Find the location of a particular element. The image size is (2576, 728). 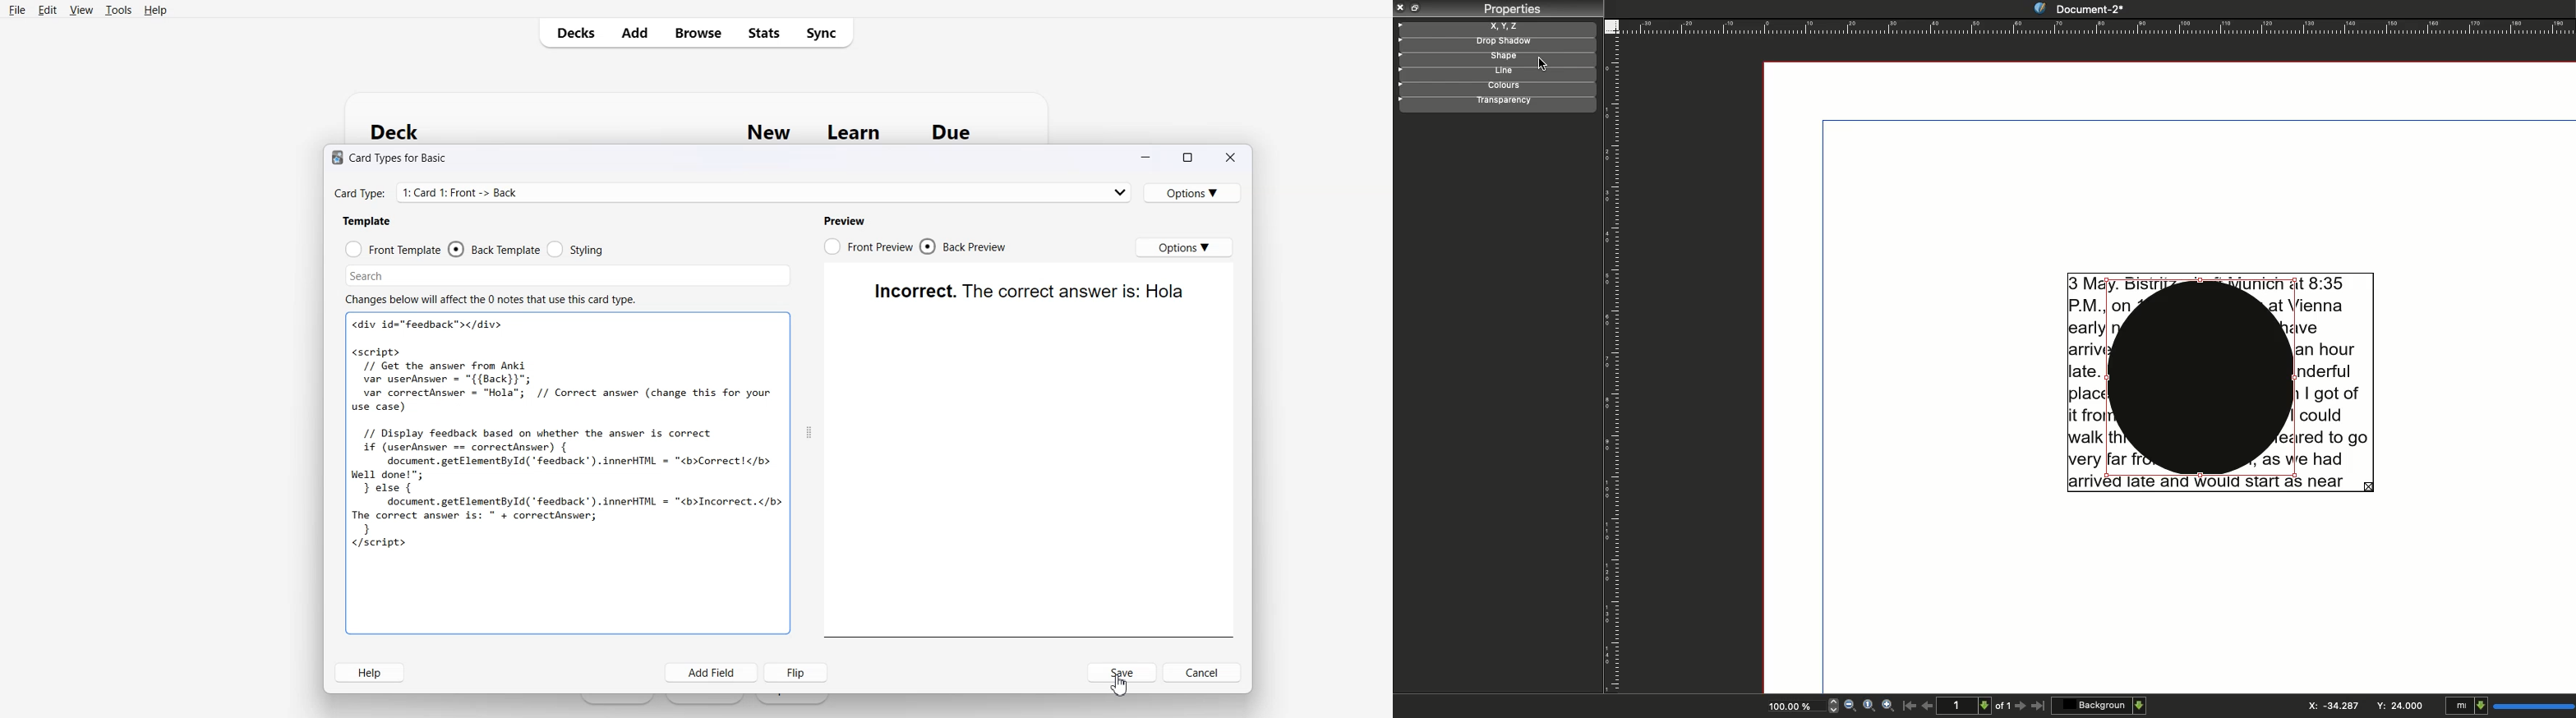

Styling is located at coordinates (576, 247).